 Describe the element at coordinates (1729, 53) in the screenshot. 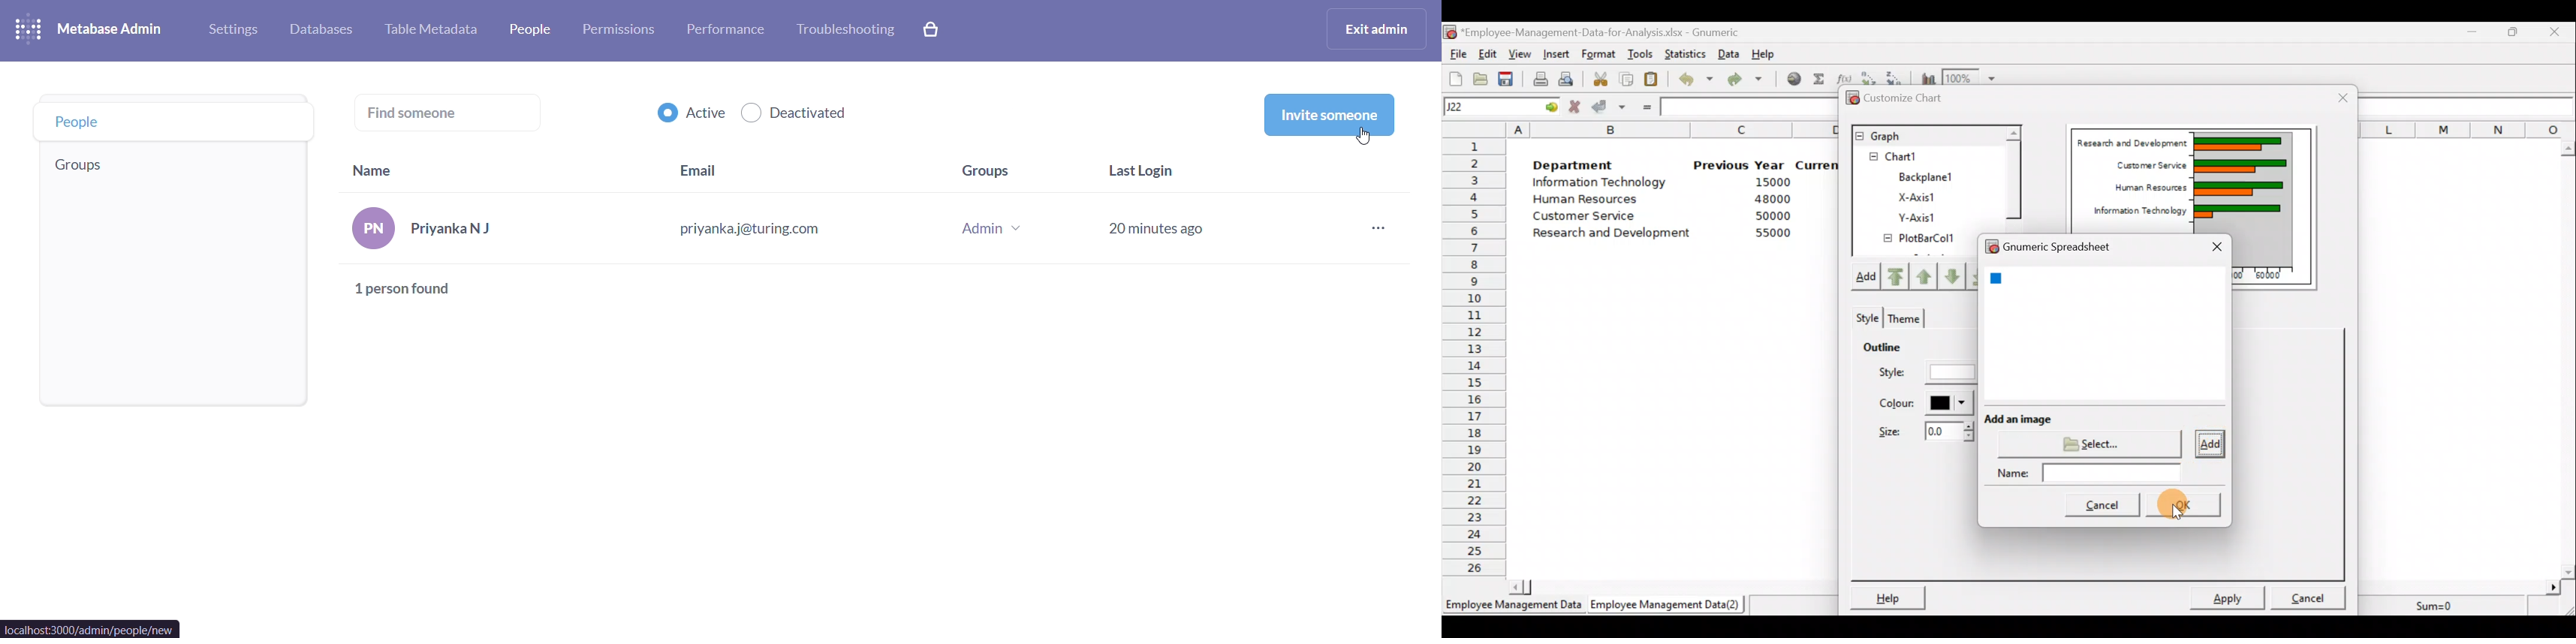

I see `Data` at that location.